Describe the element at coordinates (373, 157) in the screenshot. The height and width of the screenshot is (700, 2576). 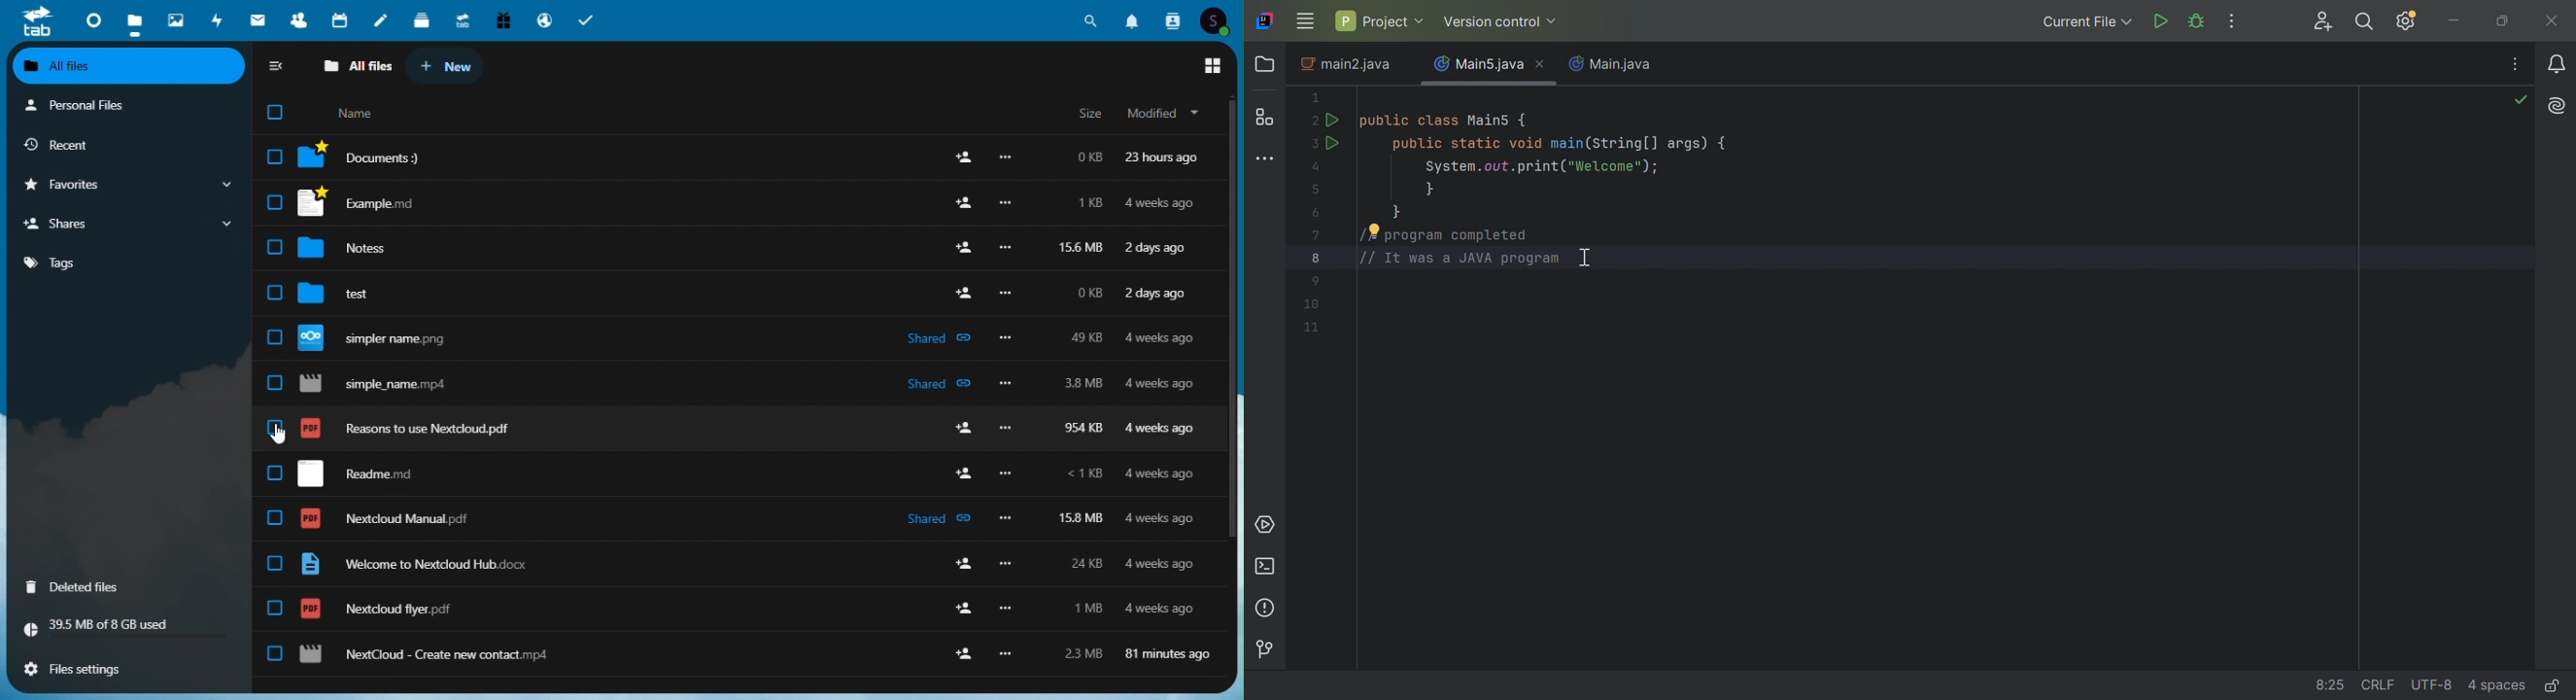
I see `documents` at that location.